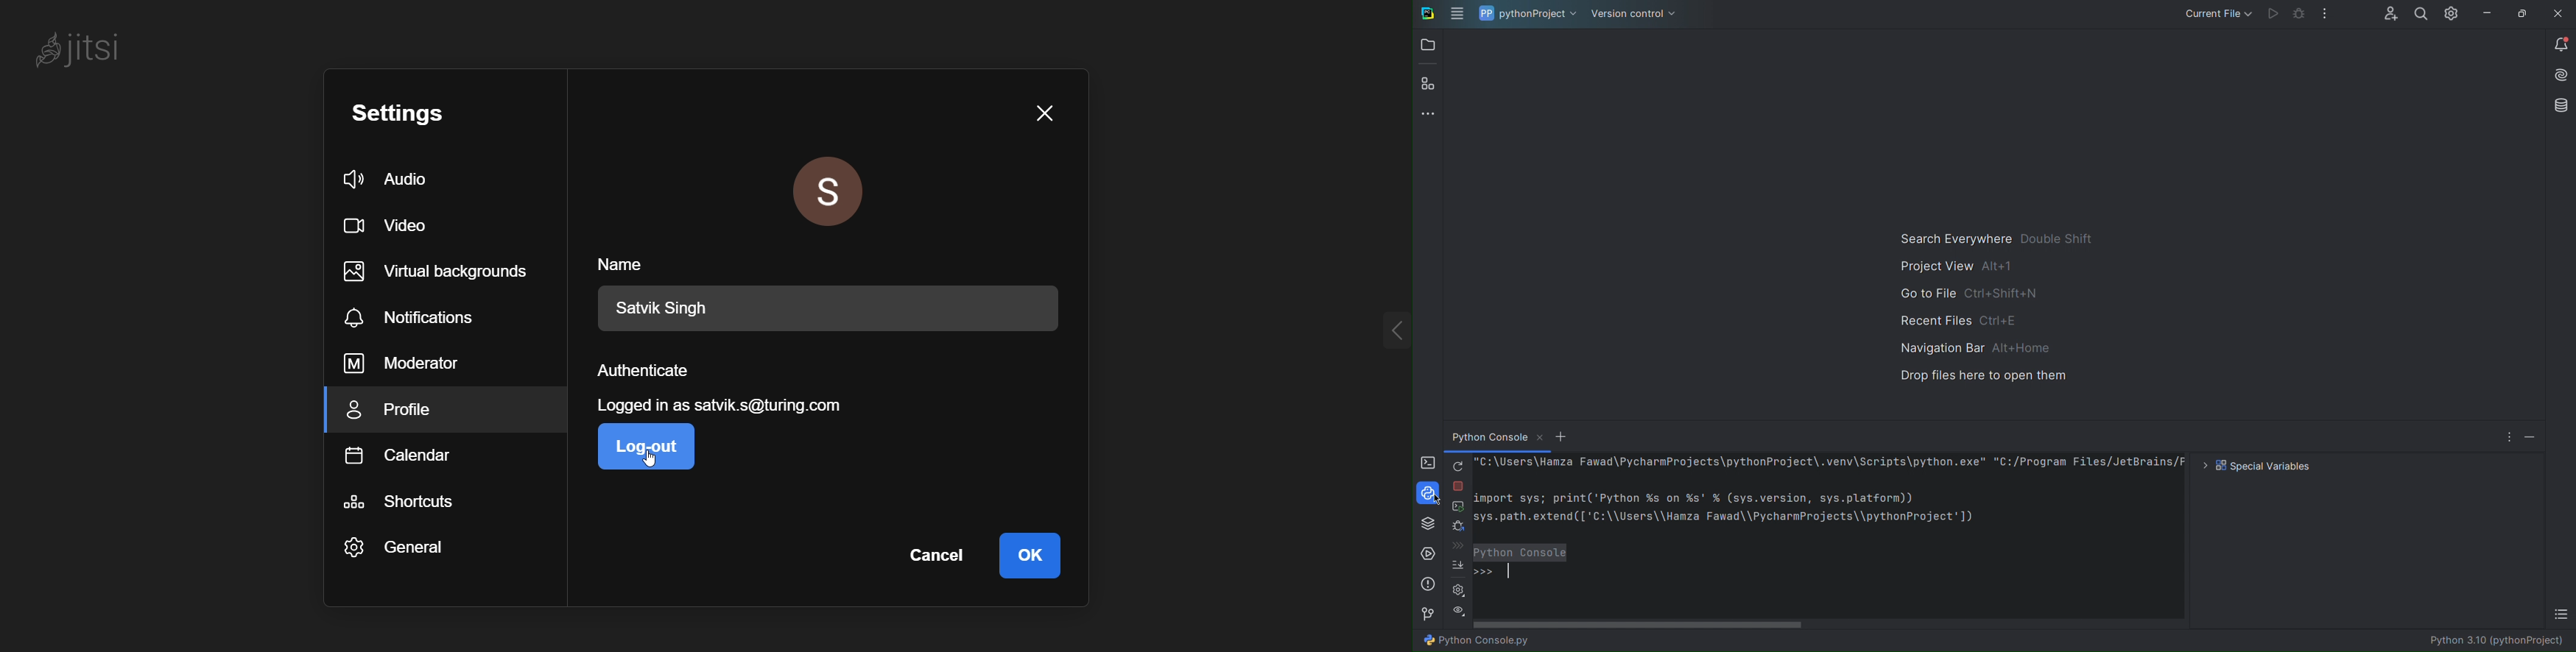 The image size is (2576, 672). What do you see at coordinates (2561, 47) in the screenshot?
I see `Notifications` at bounding box center [2561, 47].